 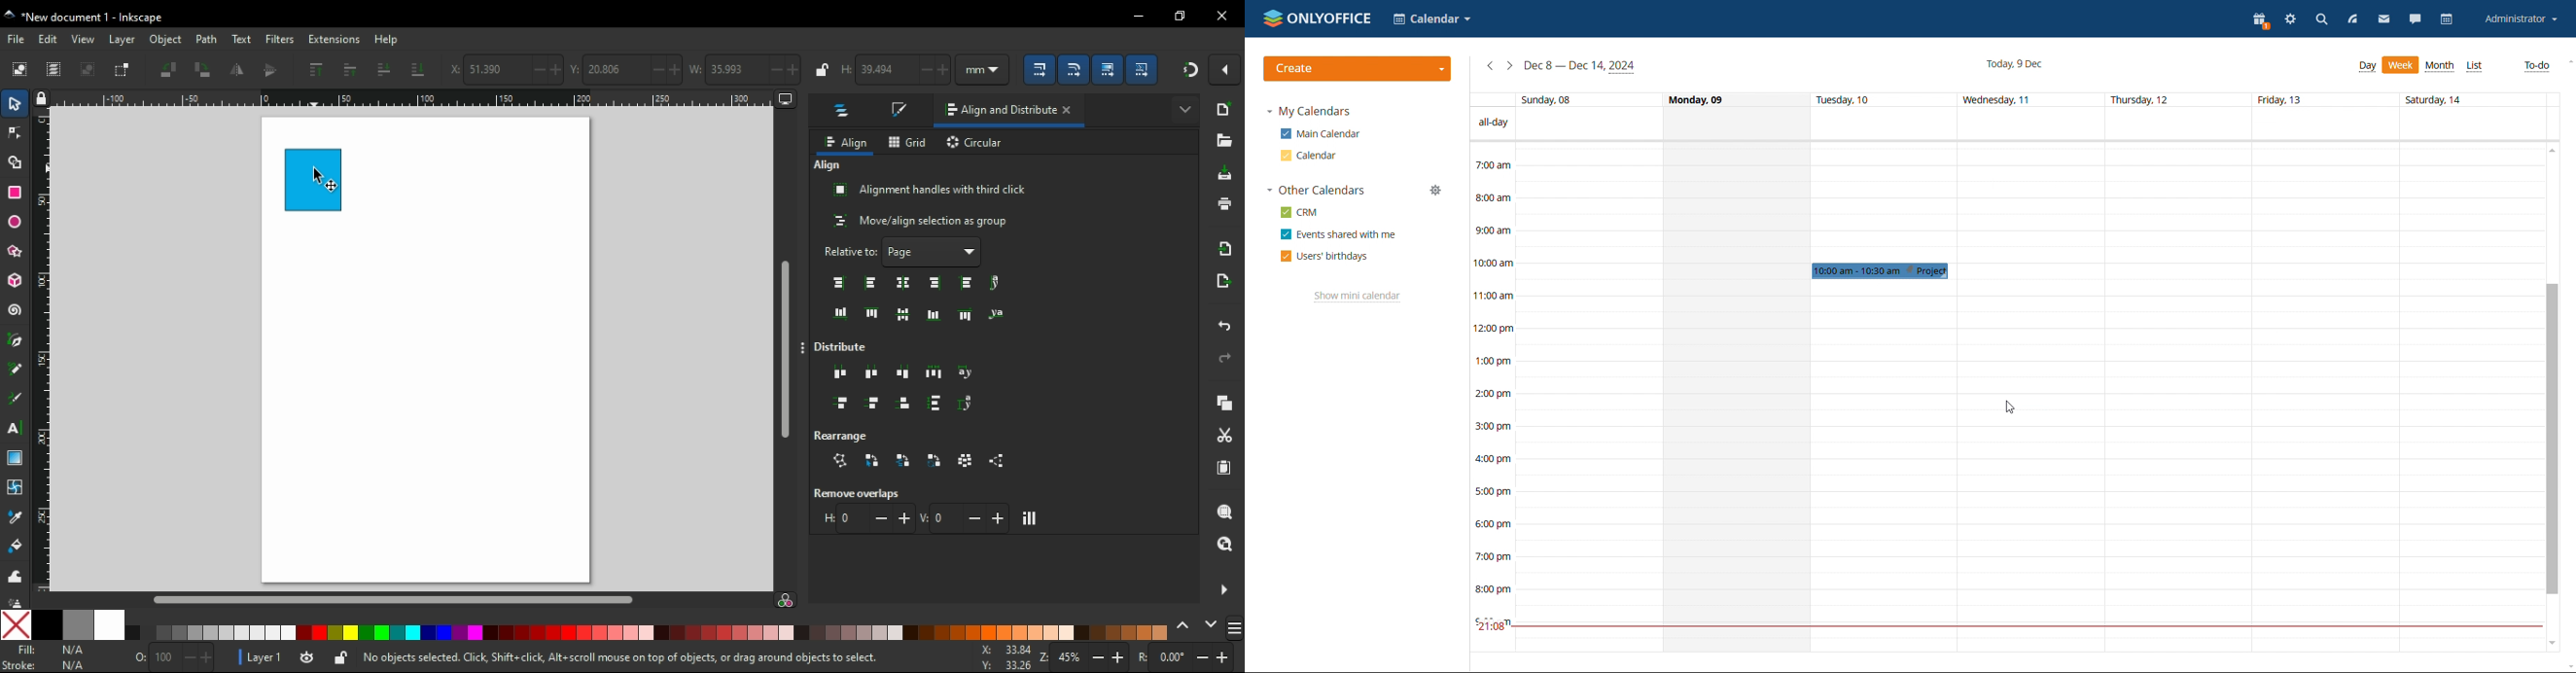 I want to click on search, so click(x=2321, y=22).